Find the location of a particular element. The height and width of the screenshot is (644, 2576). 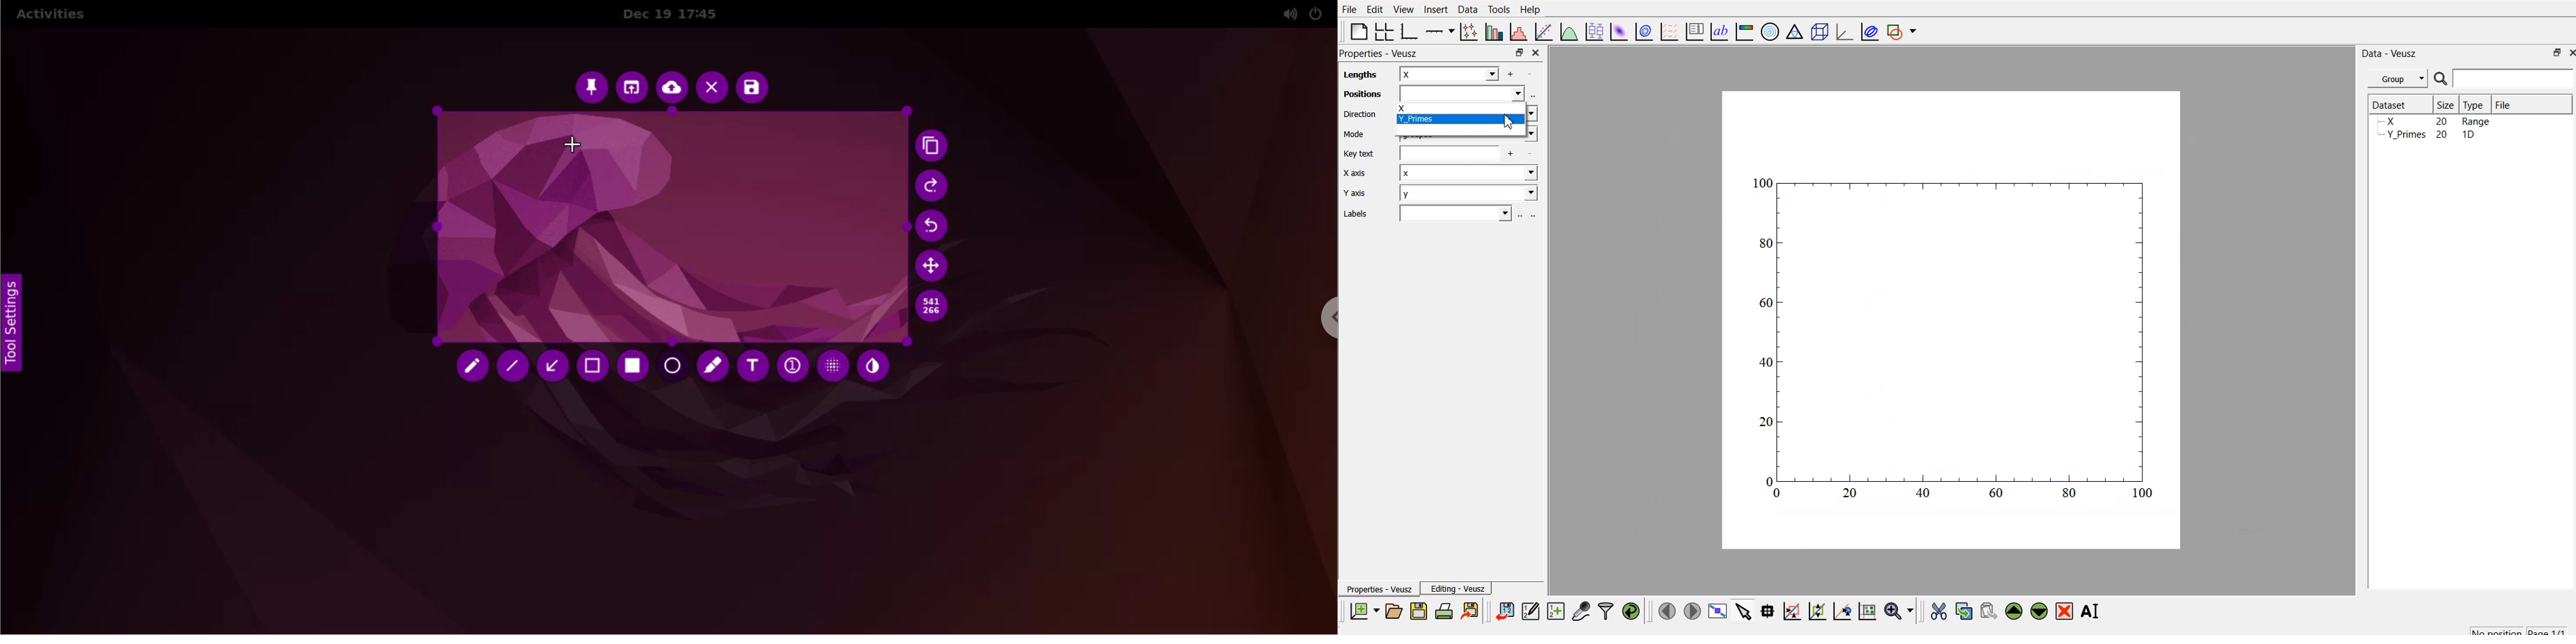

cursor is located at coordinates (575, 142).